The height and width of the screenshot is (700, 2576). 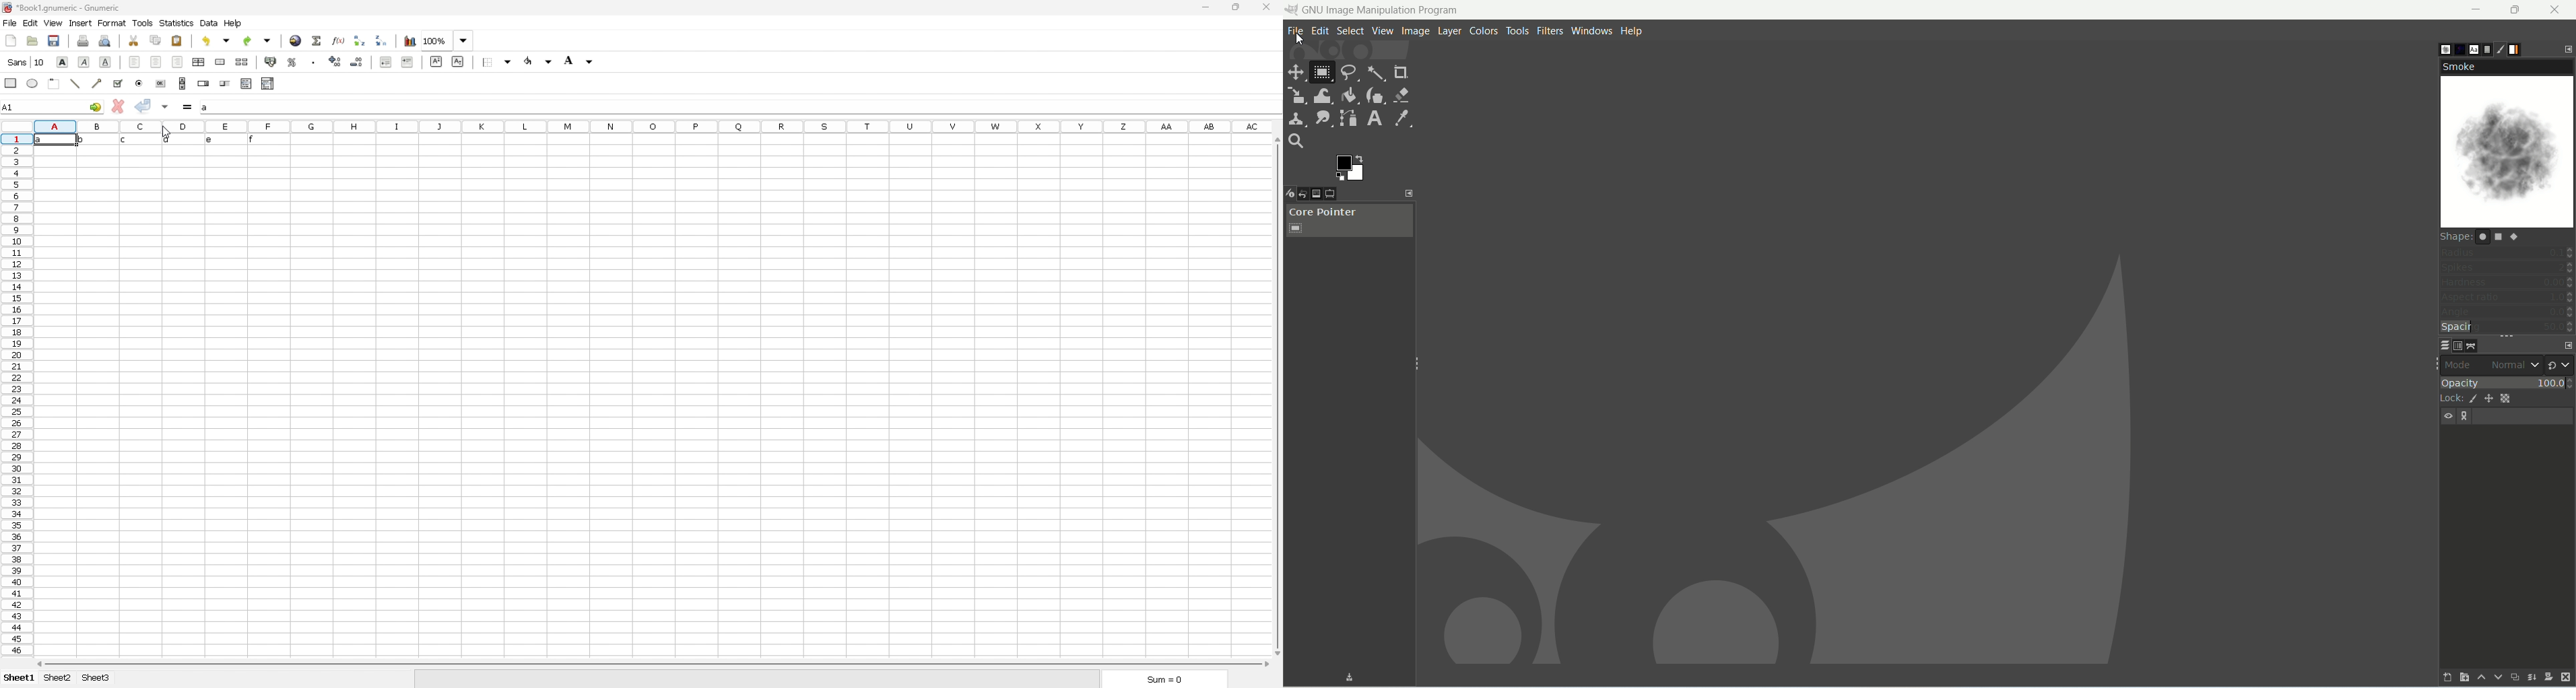 I want to click on thousands separator, so click(x=315, y=61).